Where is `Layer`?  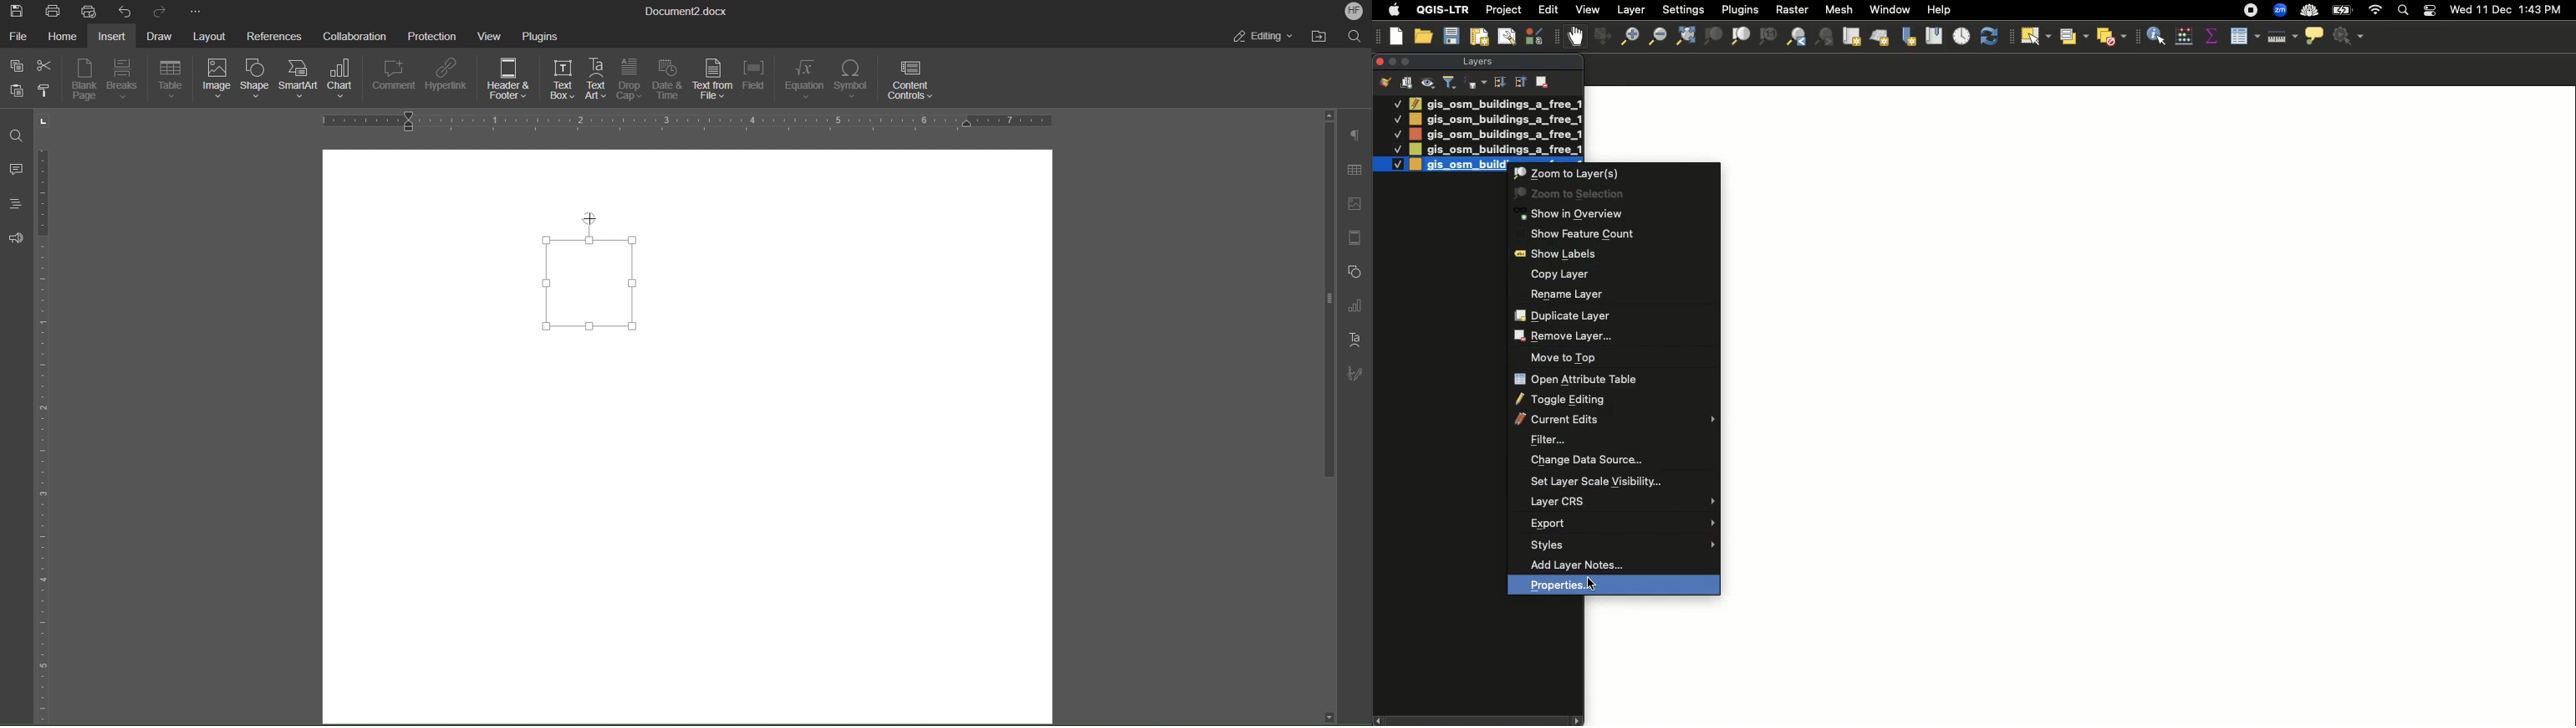 Layer is located at coordinates (1632, 10).